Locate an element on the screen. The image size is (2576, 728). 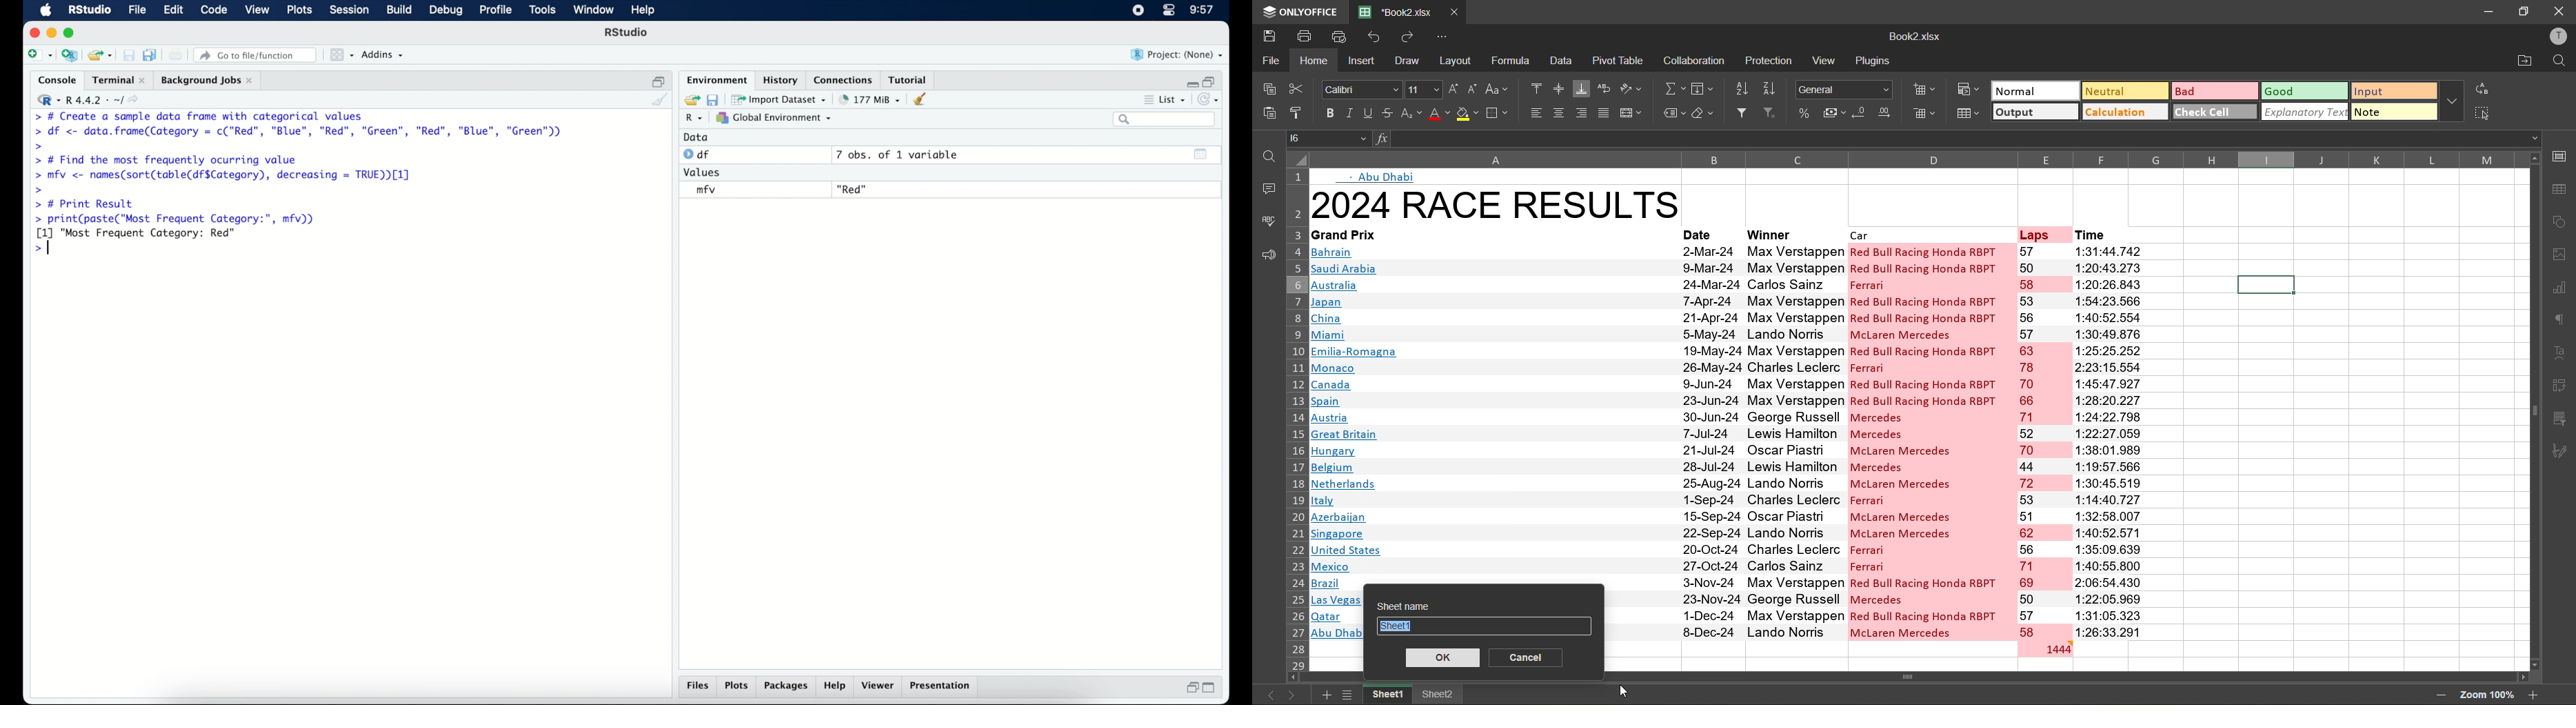
build is located at coordinates (400, 10).